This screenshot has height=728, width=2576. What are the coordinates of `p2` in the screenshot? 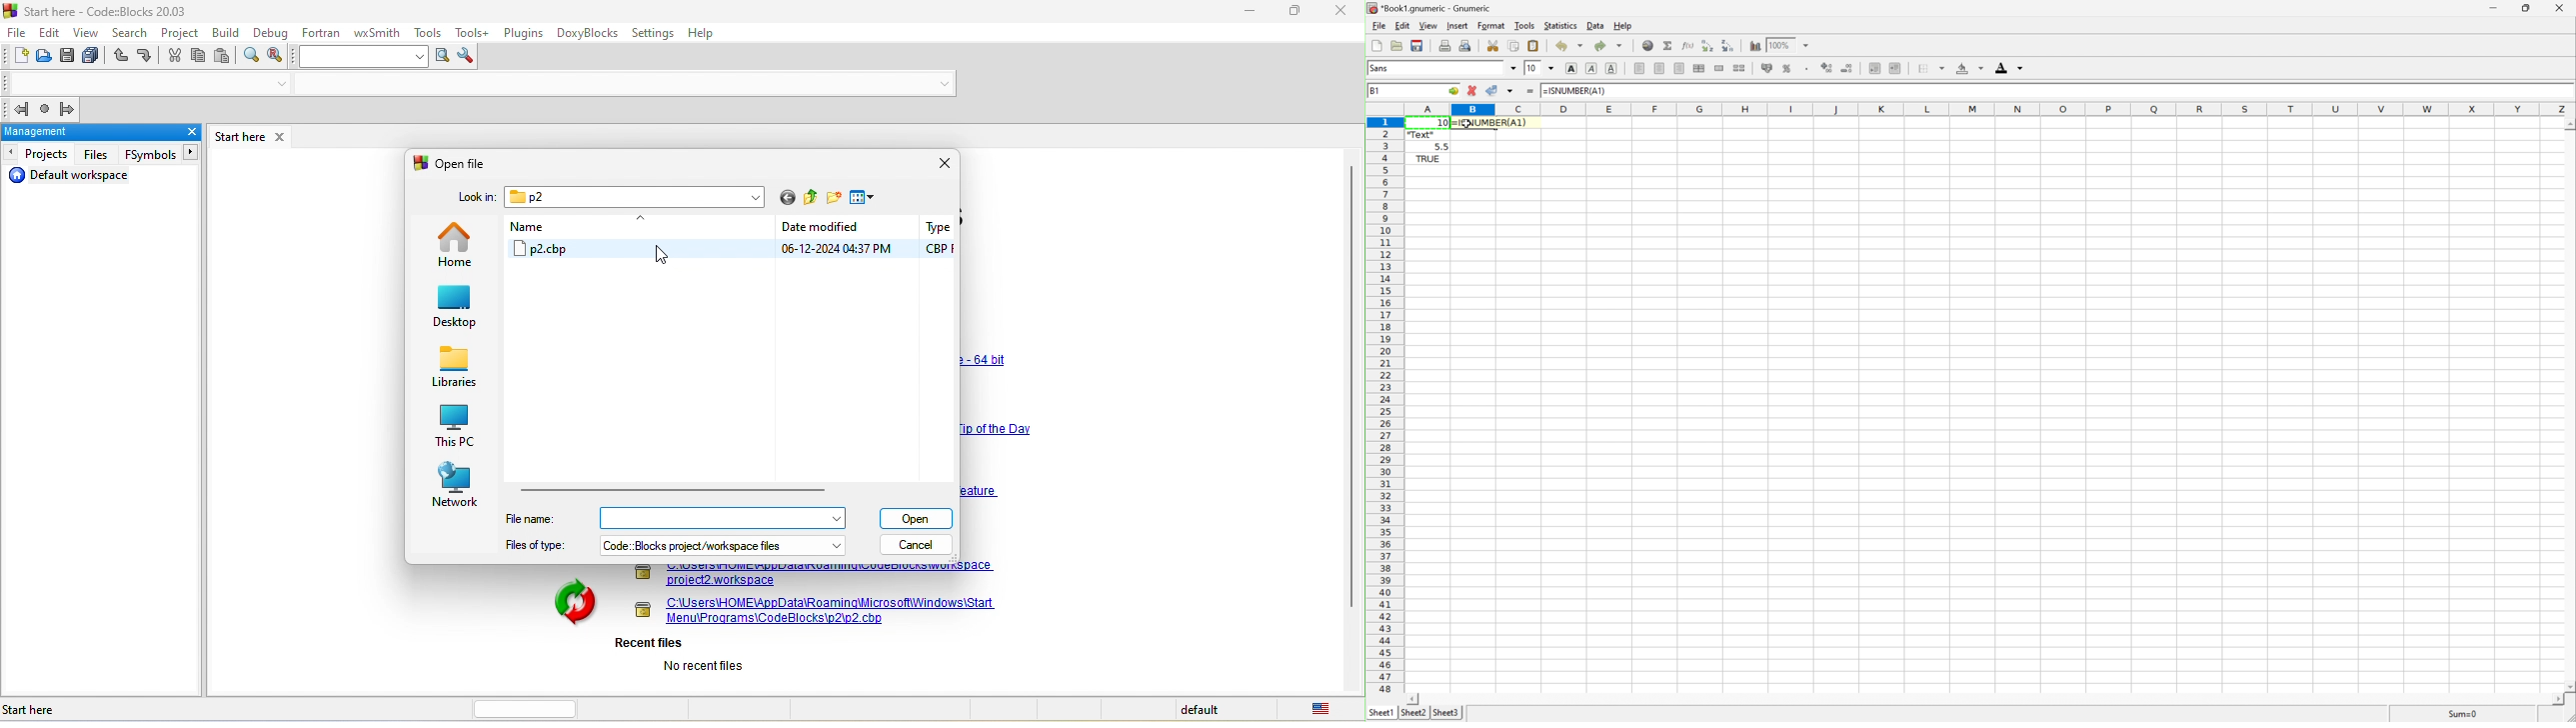 It's located at (636, 198).